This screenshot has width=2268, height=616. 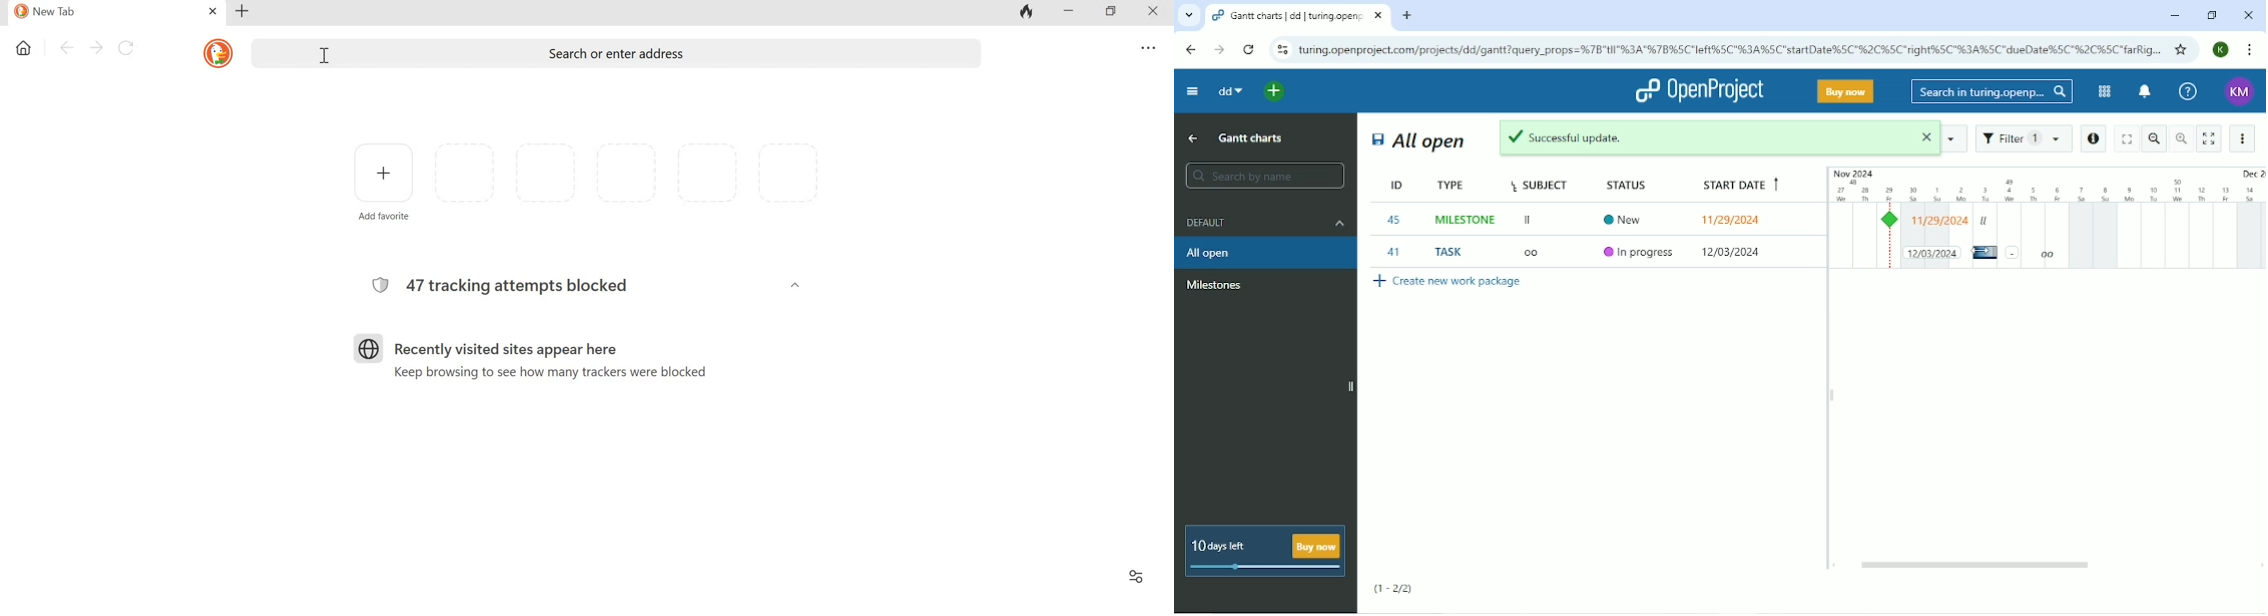 I want to click on Help, so click(x=2186, y=90).